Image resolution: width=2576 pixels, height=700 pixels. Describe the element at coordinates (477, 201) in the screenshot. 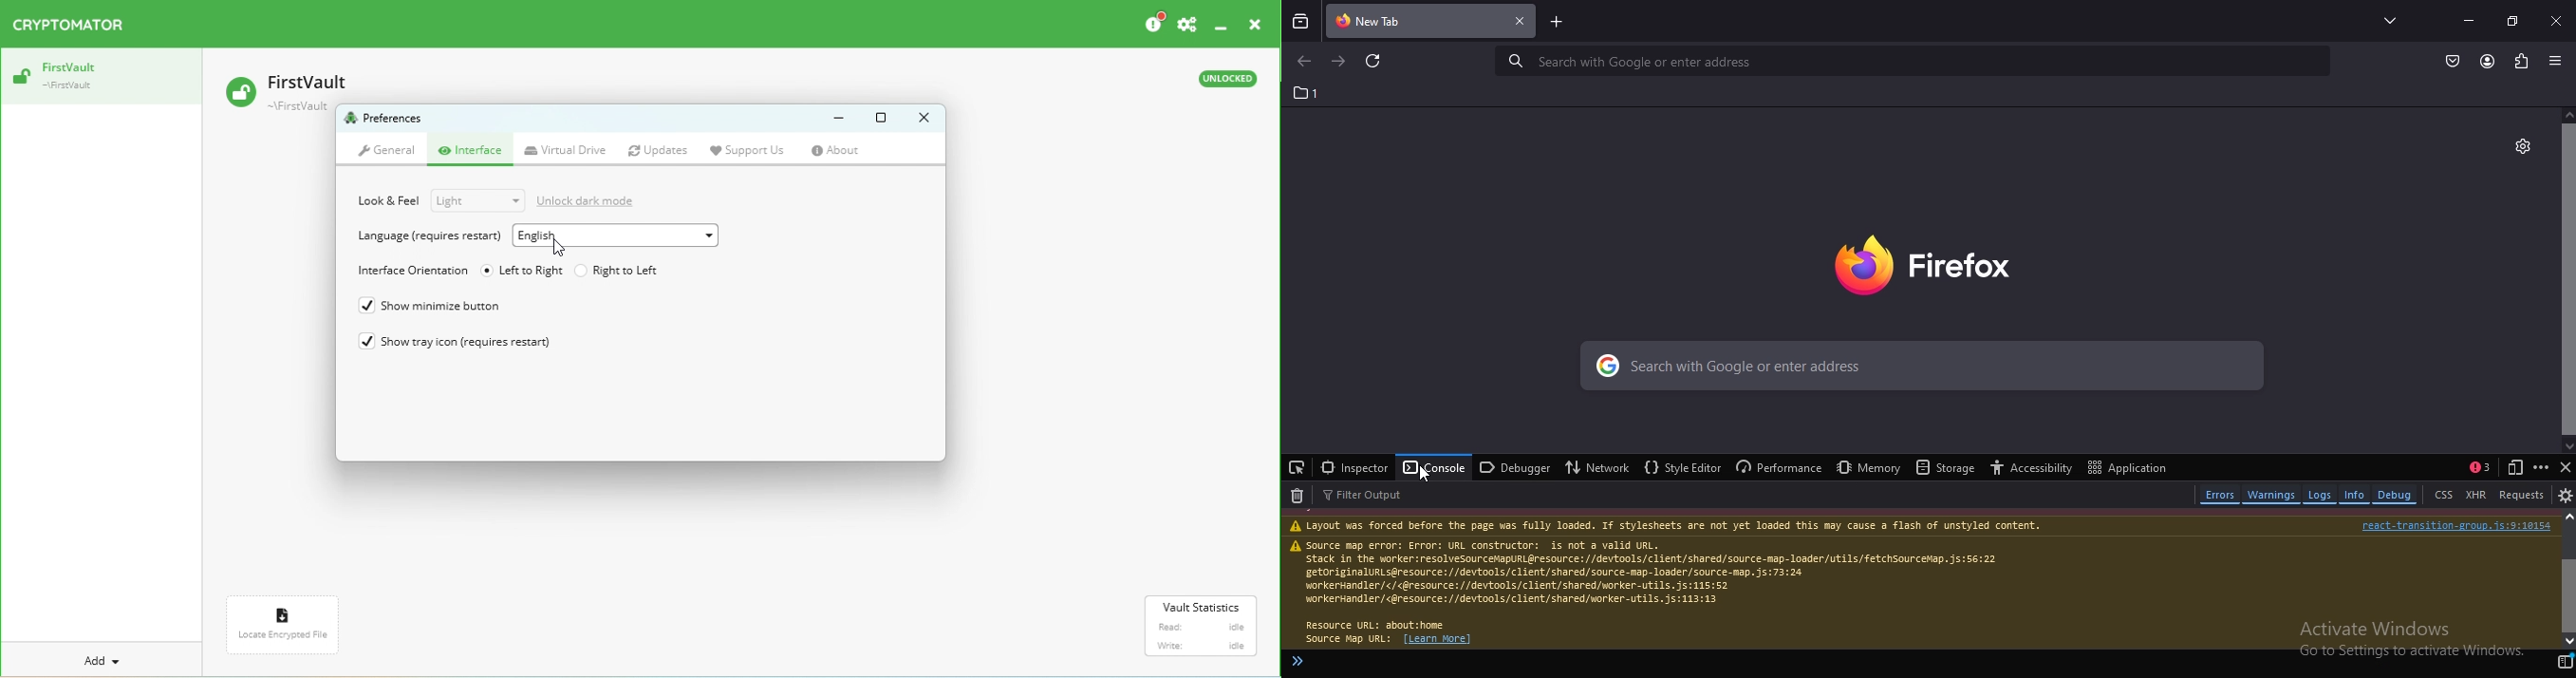

I see `Drop down menu` at that location.